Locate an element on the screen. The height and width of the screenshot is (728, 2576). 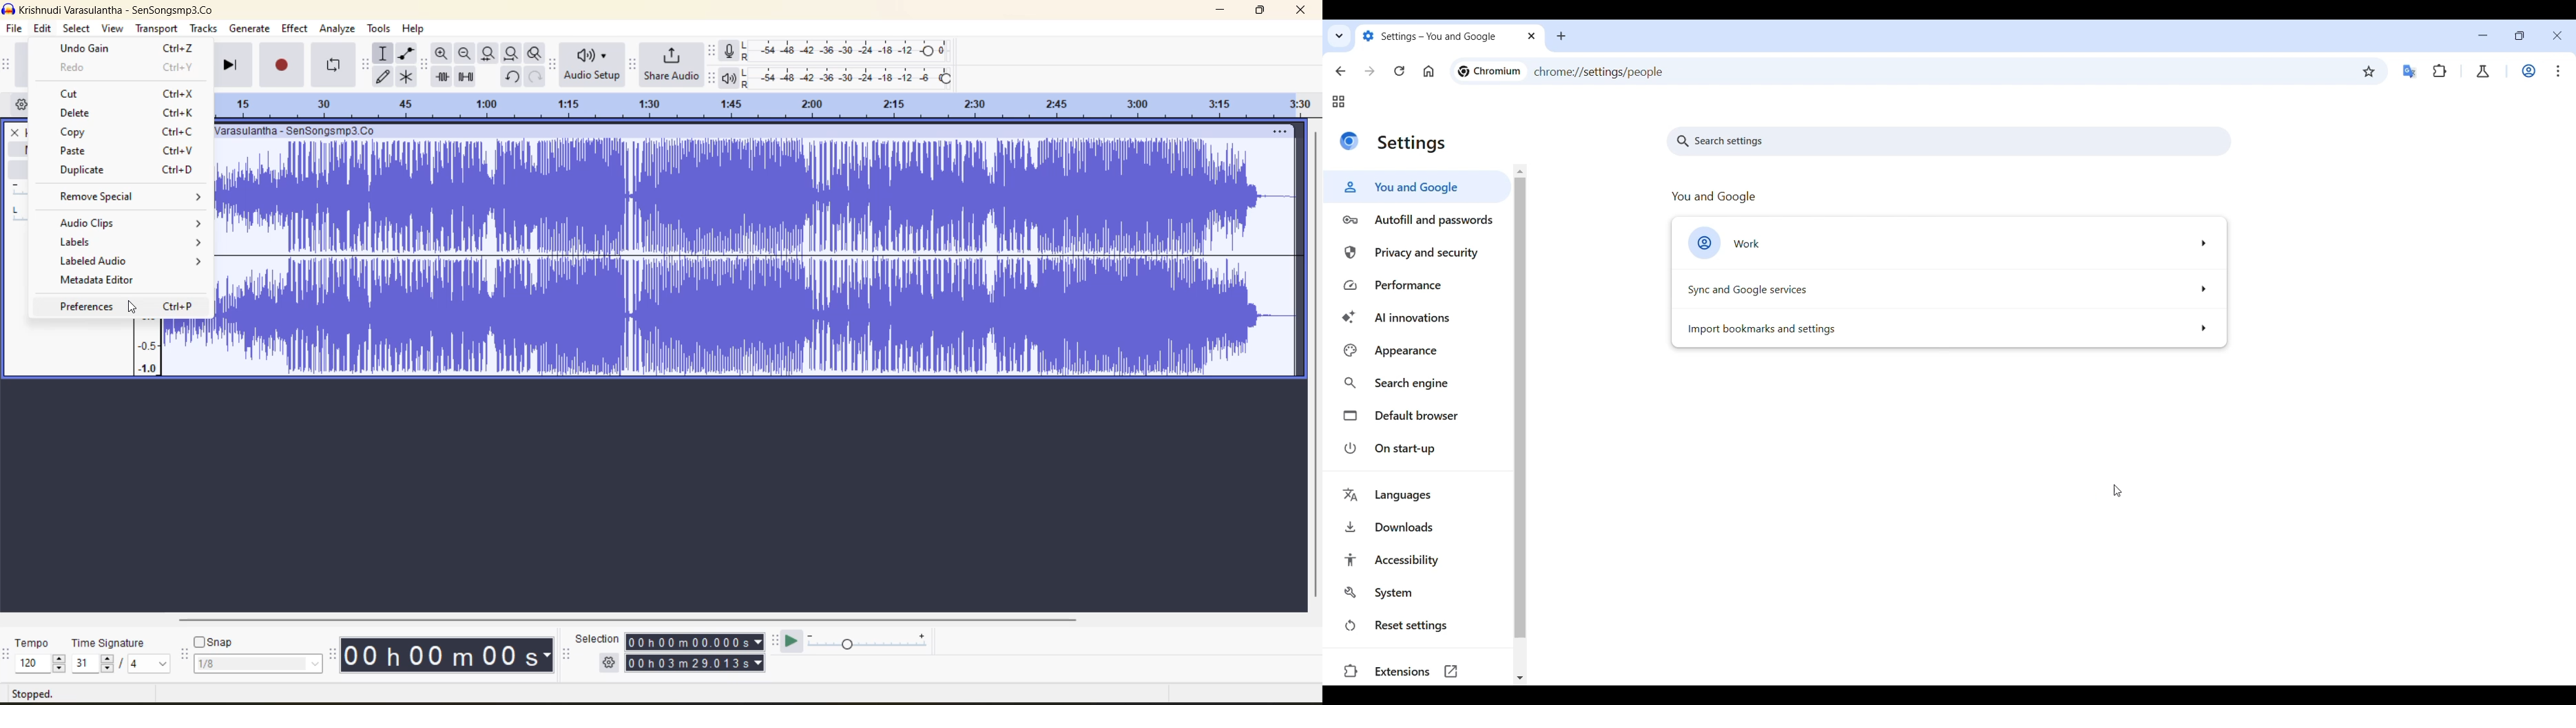
track name is located at coordinates (300, 131).